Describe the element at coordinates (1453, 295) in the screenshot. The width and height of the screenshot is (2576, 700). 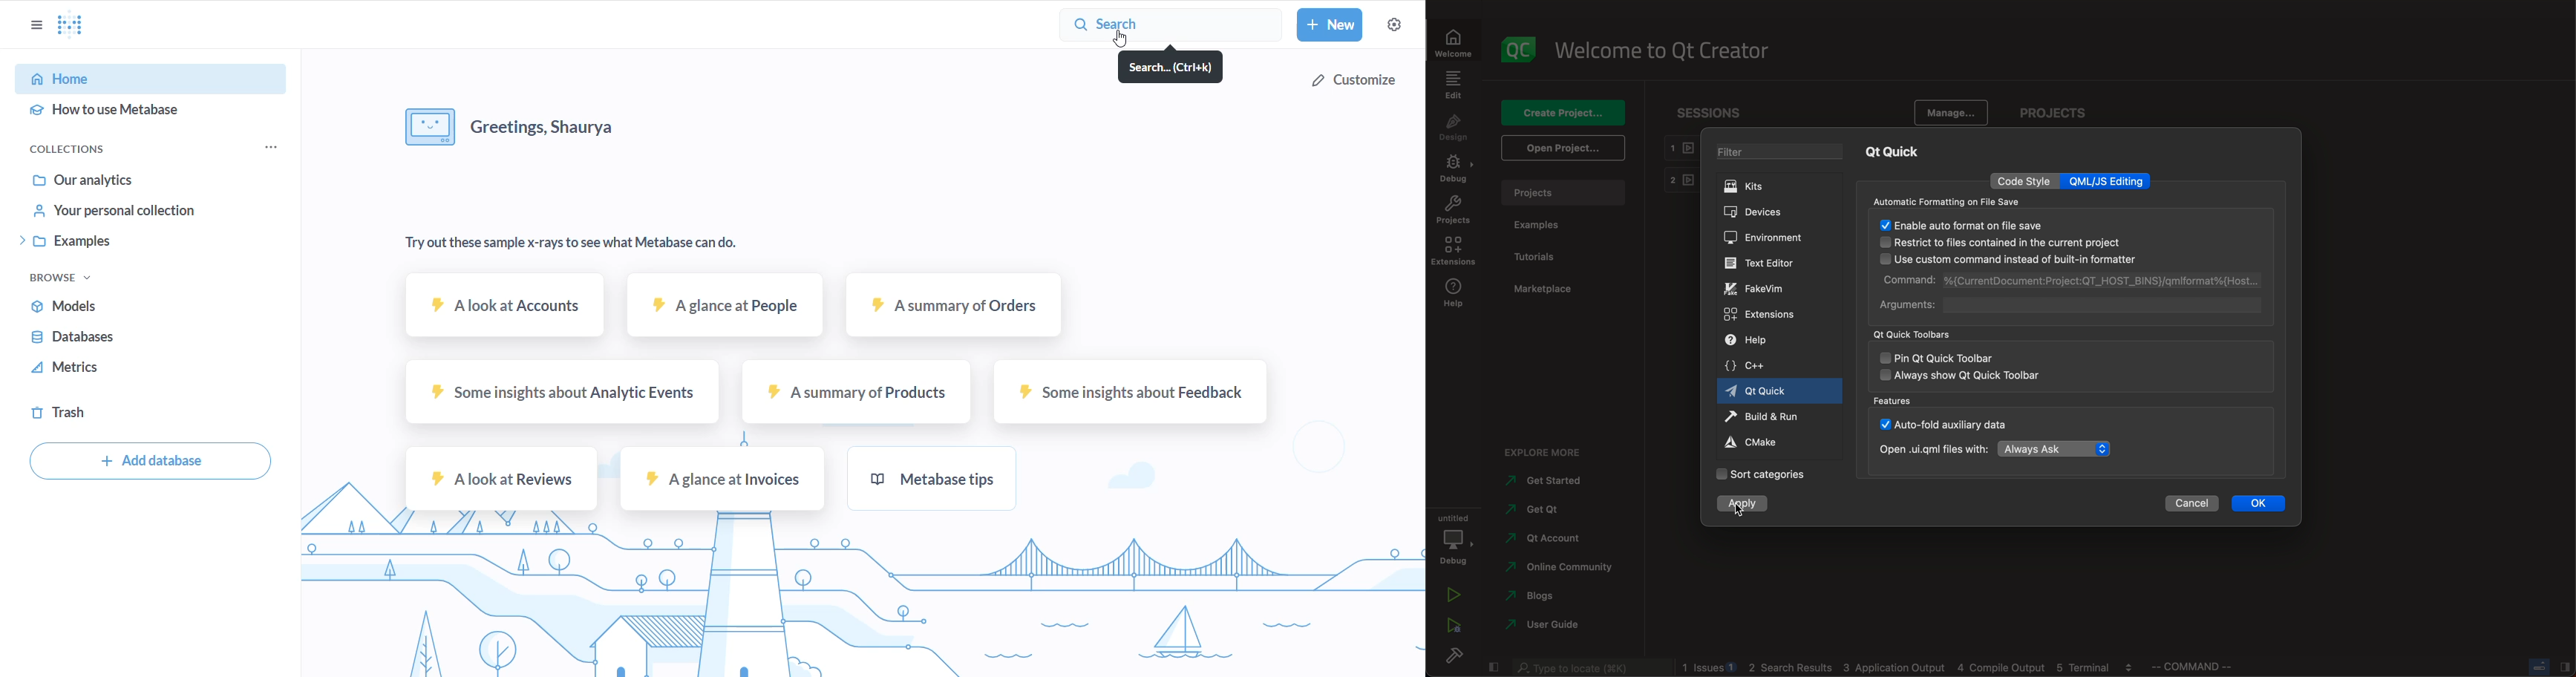
I see `help` at that location.